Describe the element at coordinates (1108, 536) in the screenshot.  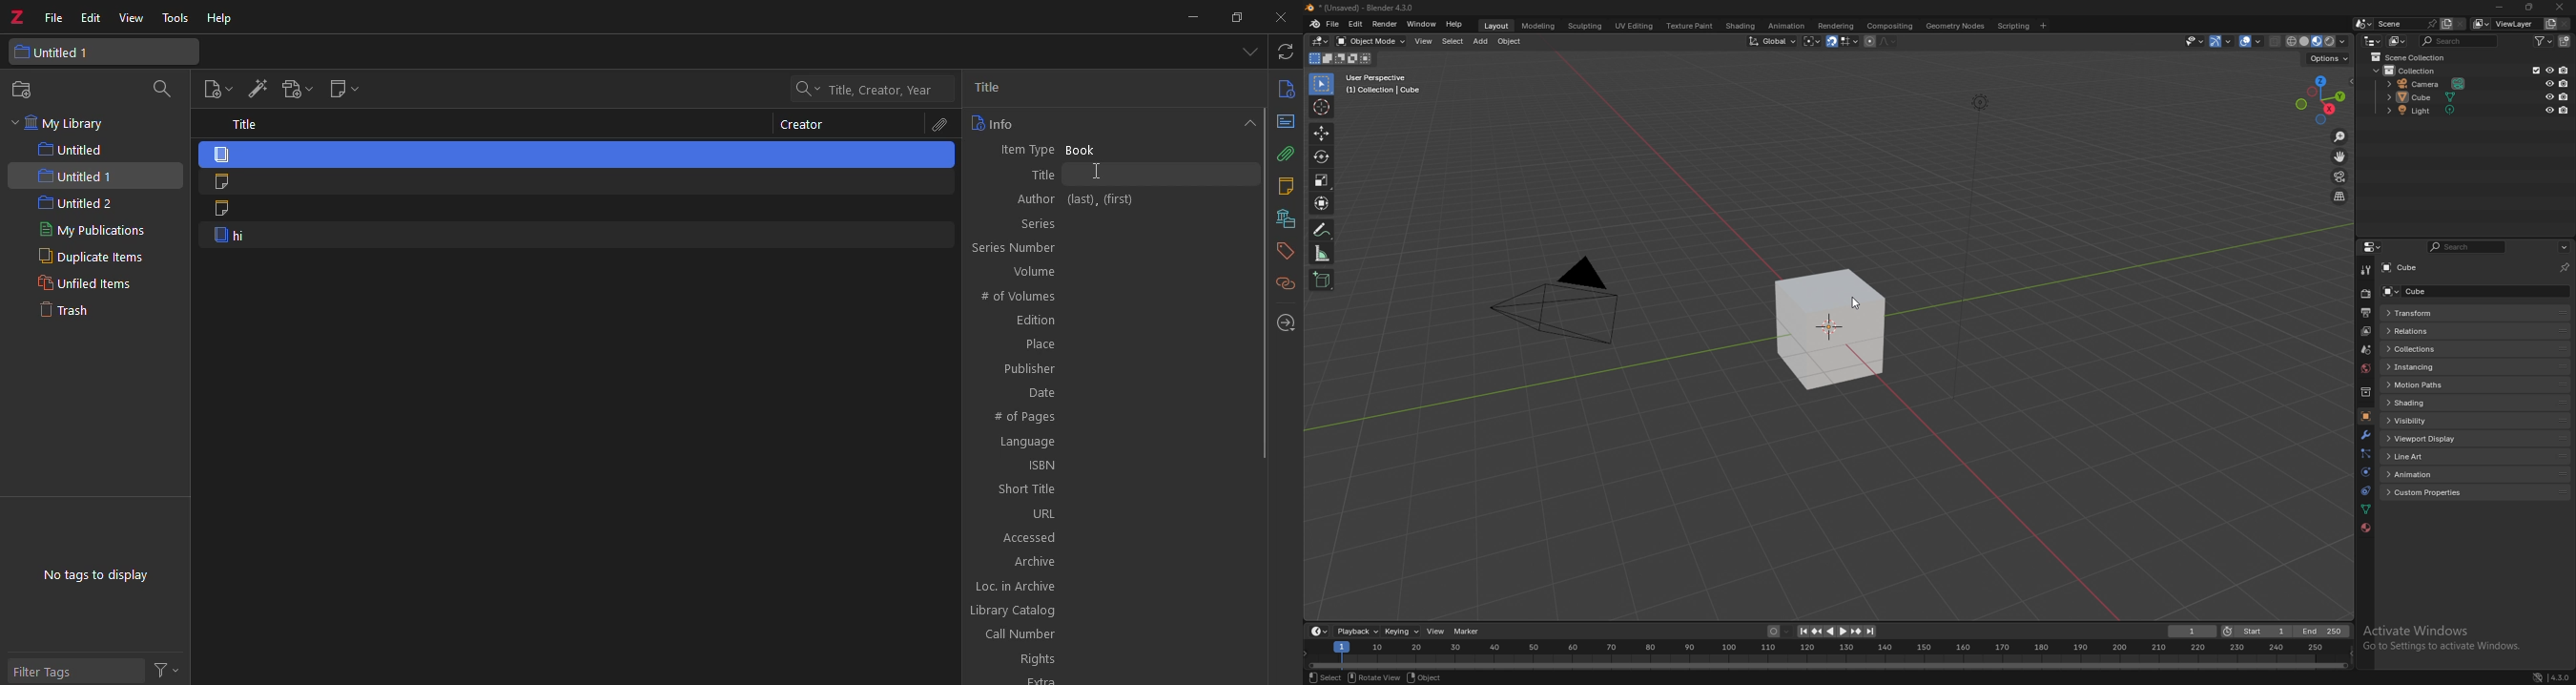
I see `accessed` at that location.